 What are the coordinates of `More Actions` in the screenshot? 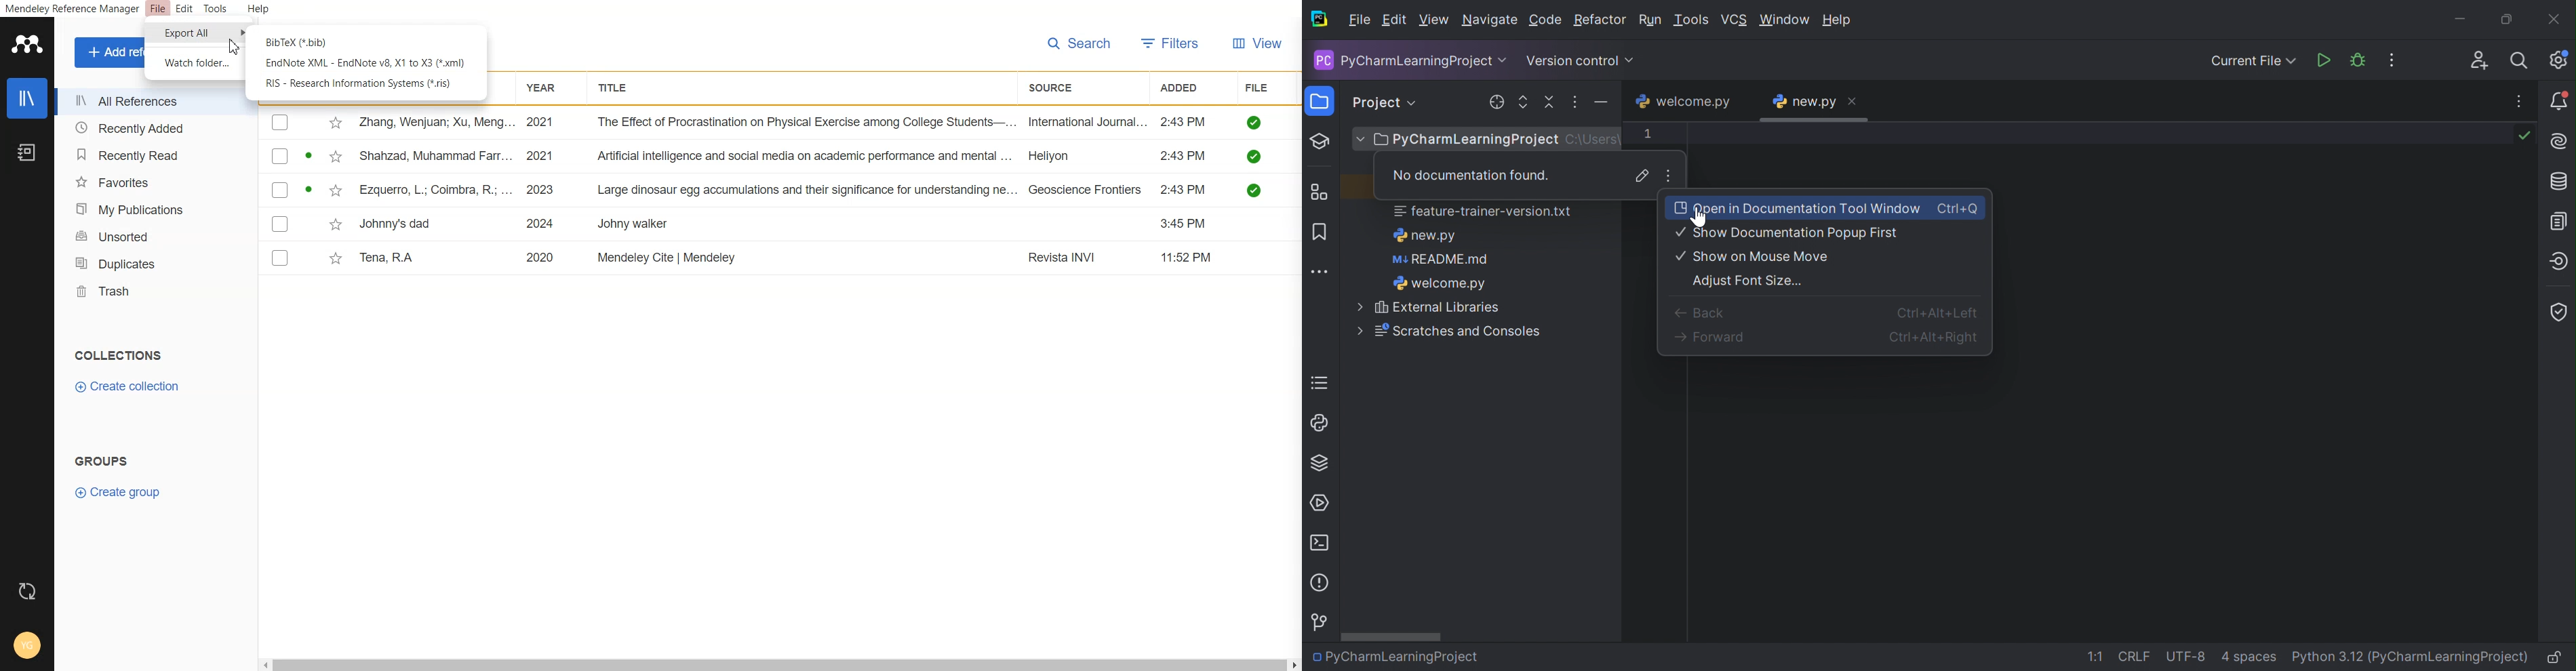 It's located at (2391, 60).